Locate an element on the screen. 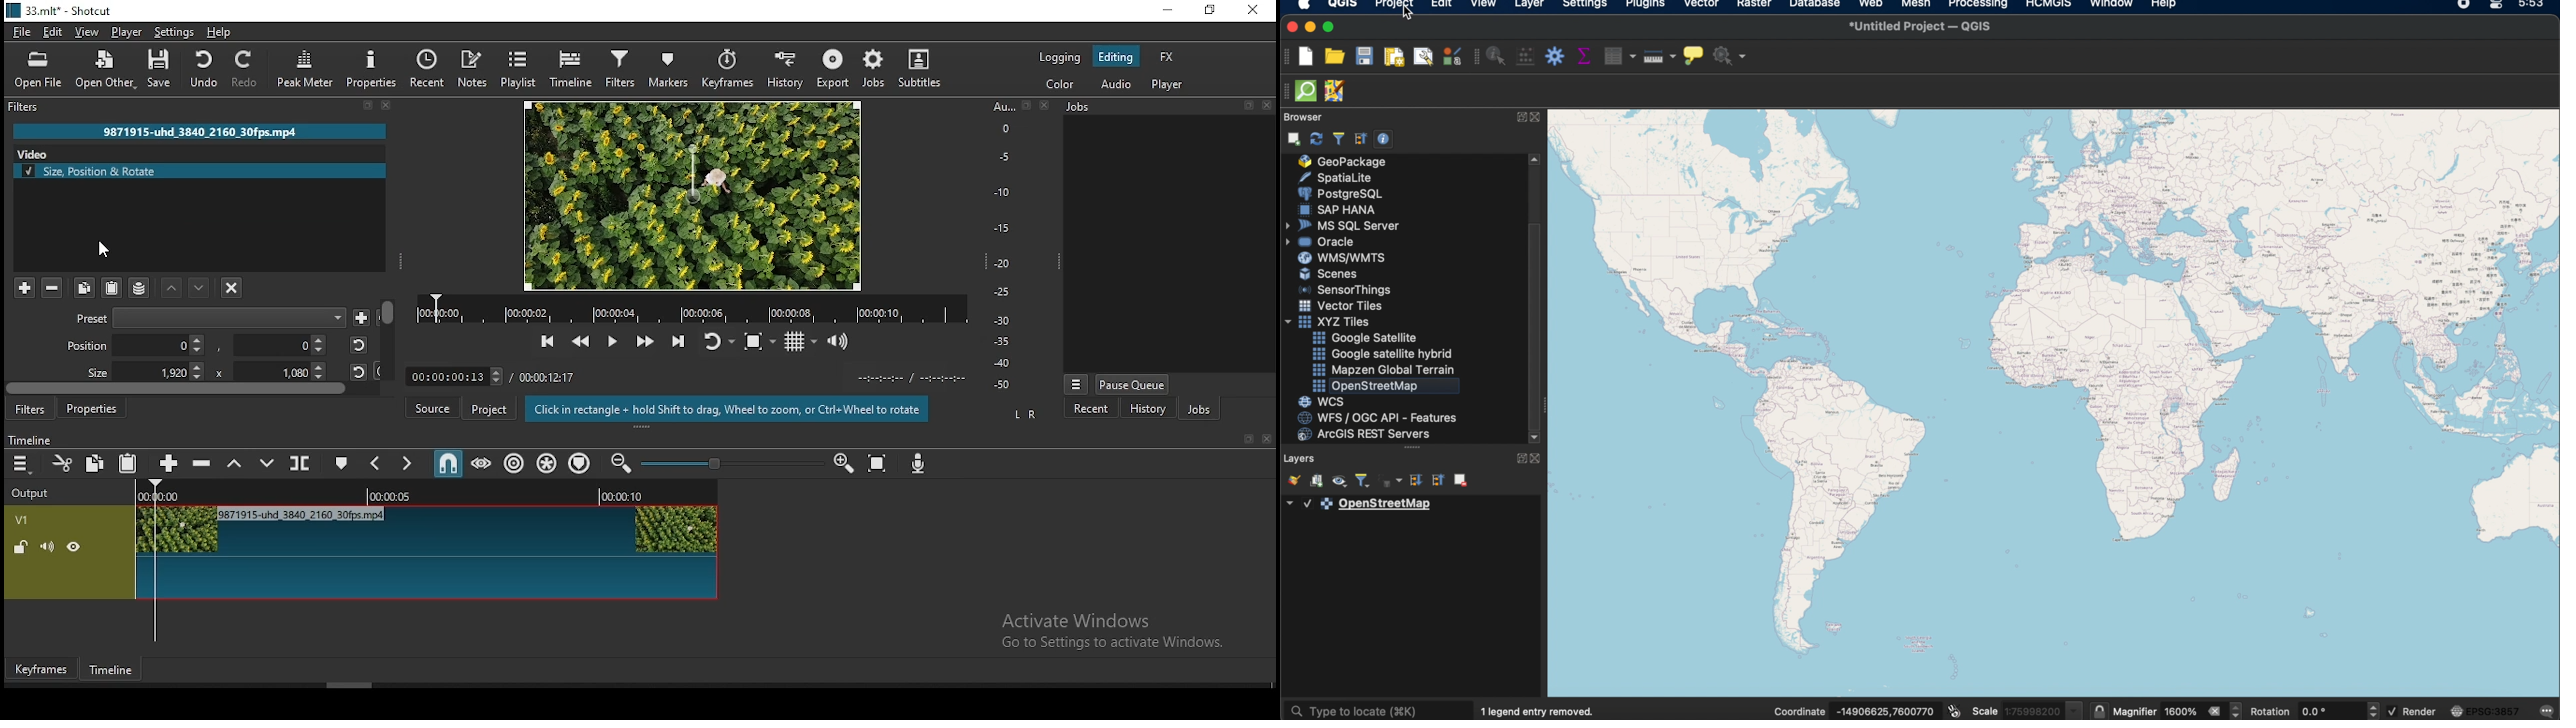  properties is located at coordinates (92, 408).